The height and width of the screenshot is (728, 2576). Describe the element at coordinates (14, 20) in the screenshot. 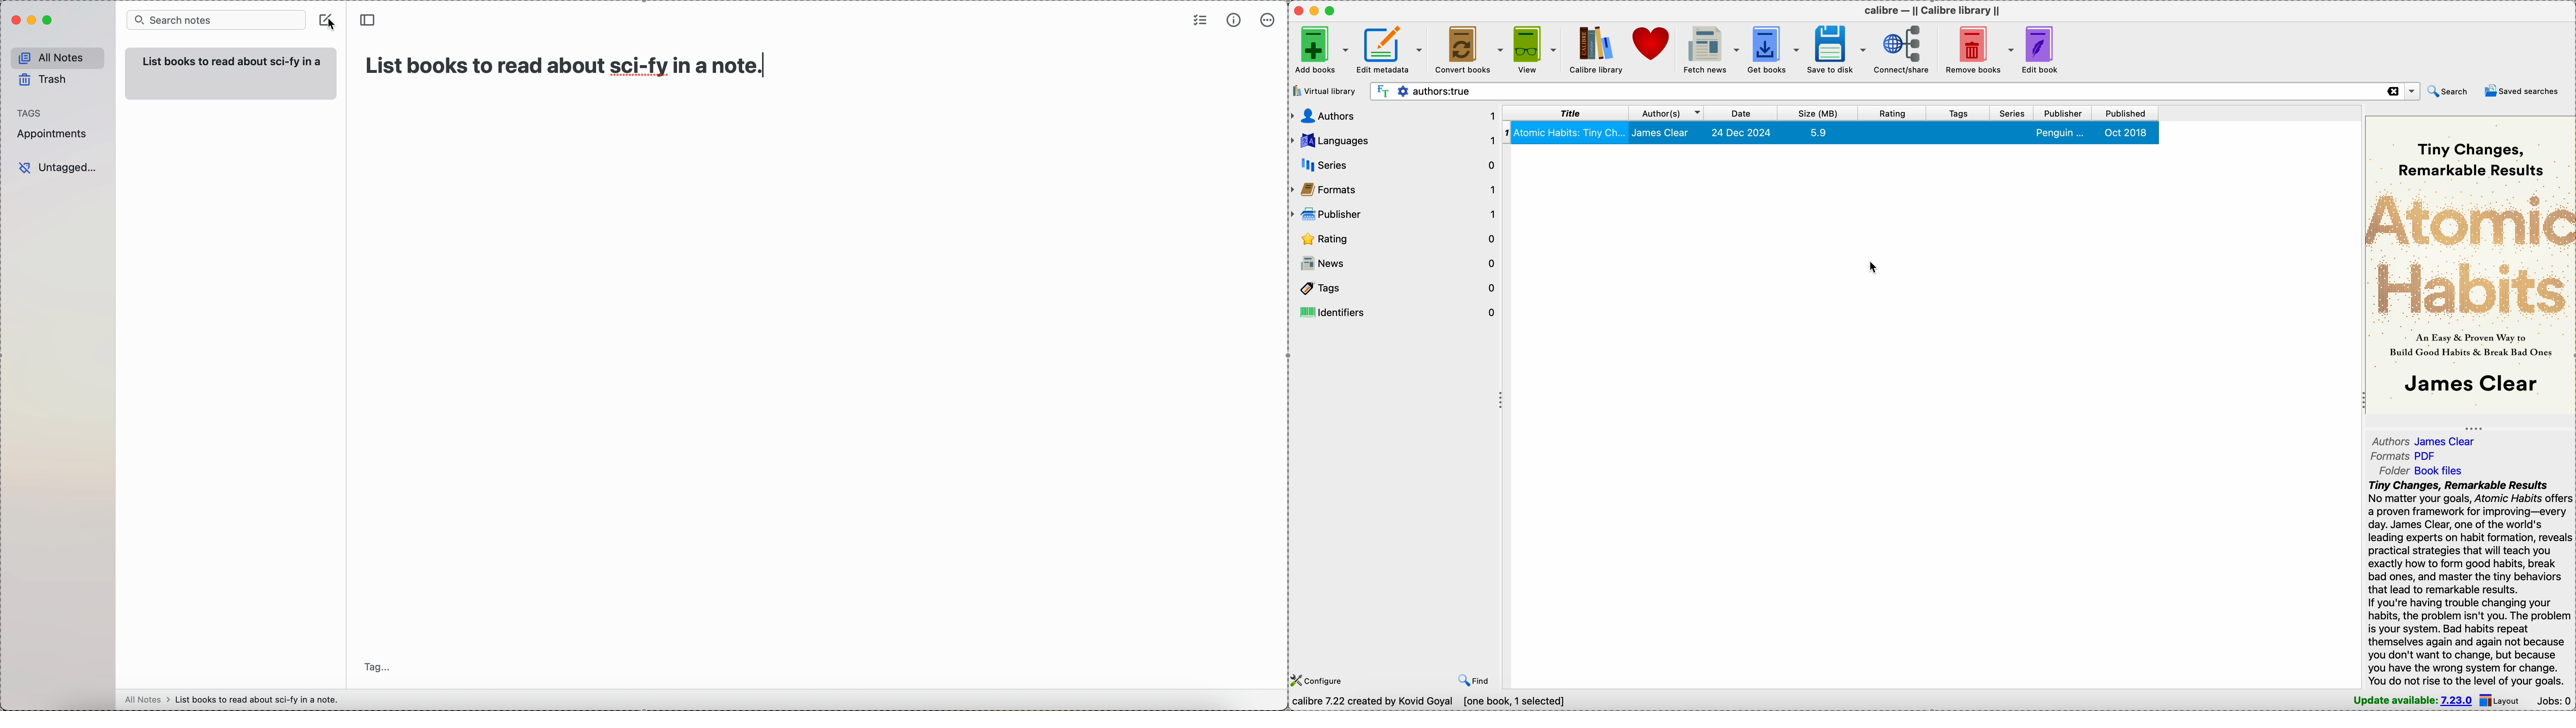

I see `close Simplenote` at that location.